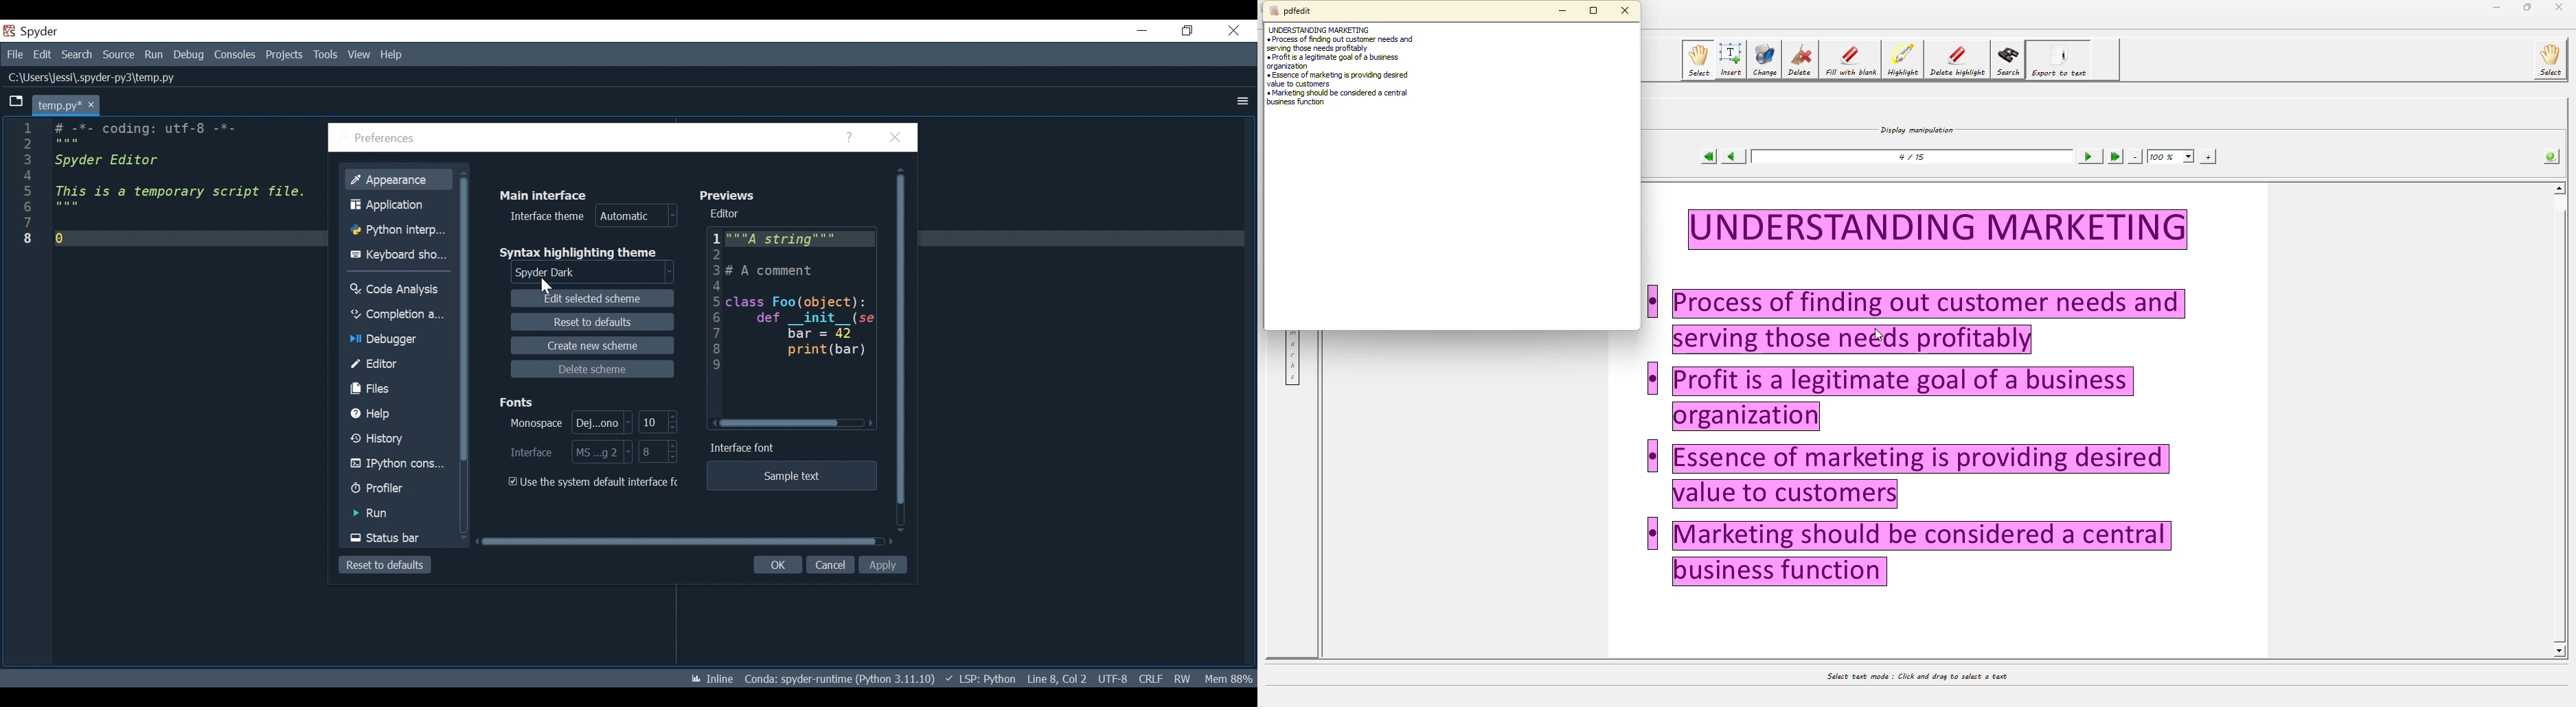 Image resolution: width=2576 pixels, height=728 pixels. What do you see at coordinates (584, 253) in the screenshot?
I see `Syntax highlighting theme` at bounding box center [584, 253].